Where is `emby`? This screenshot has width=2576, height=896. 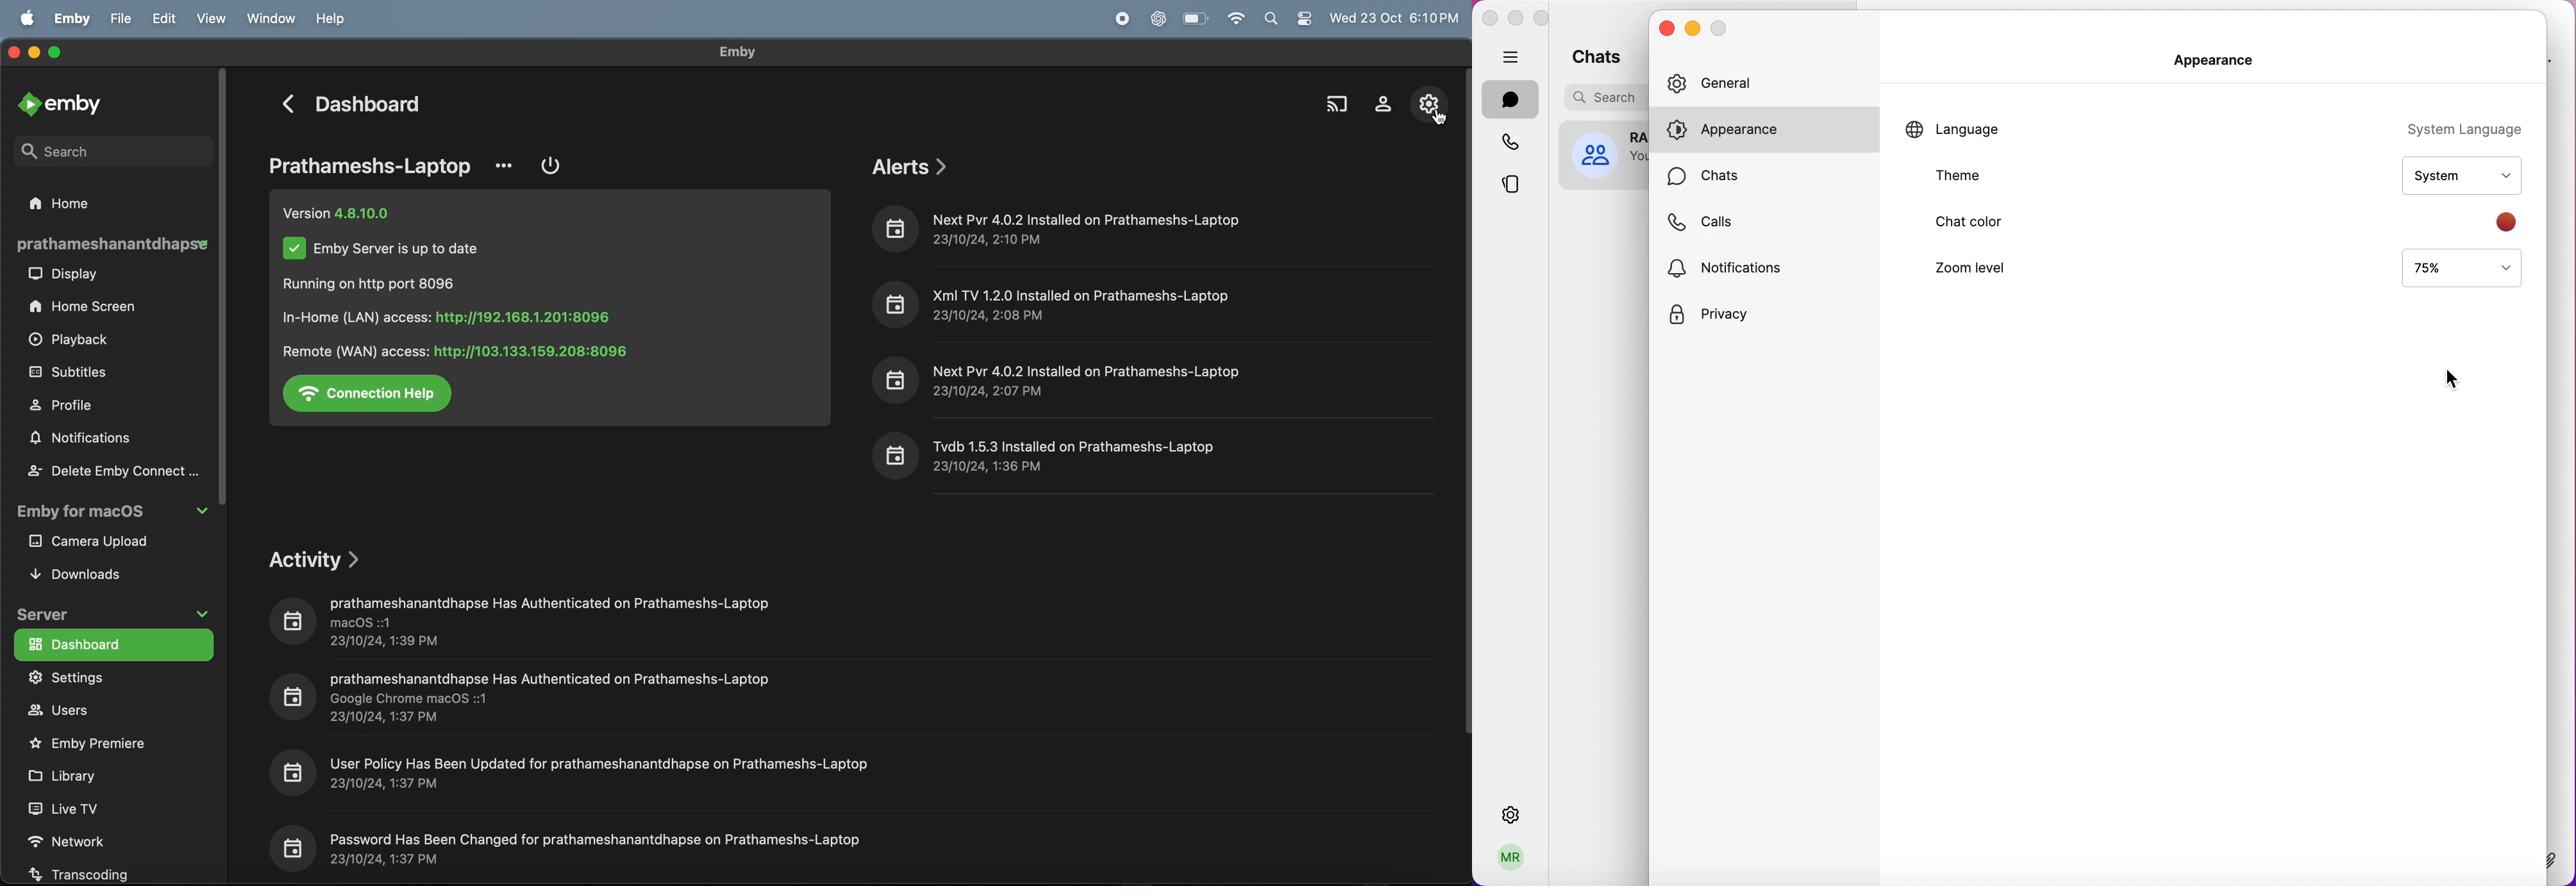 emby is located at coordinates (70, 17).